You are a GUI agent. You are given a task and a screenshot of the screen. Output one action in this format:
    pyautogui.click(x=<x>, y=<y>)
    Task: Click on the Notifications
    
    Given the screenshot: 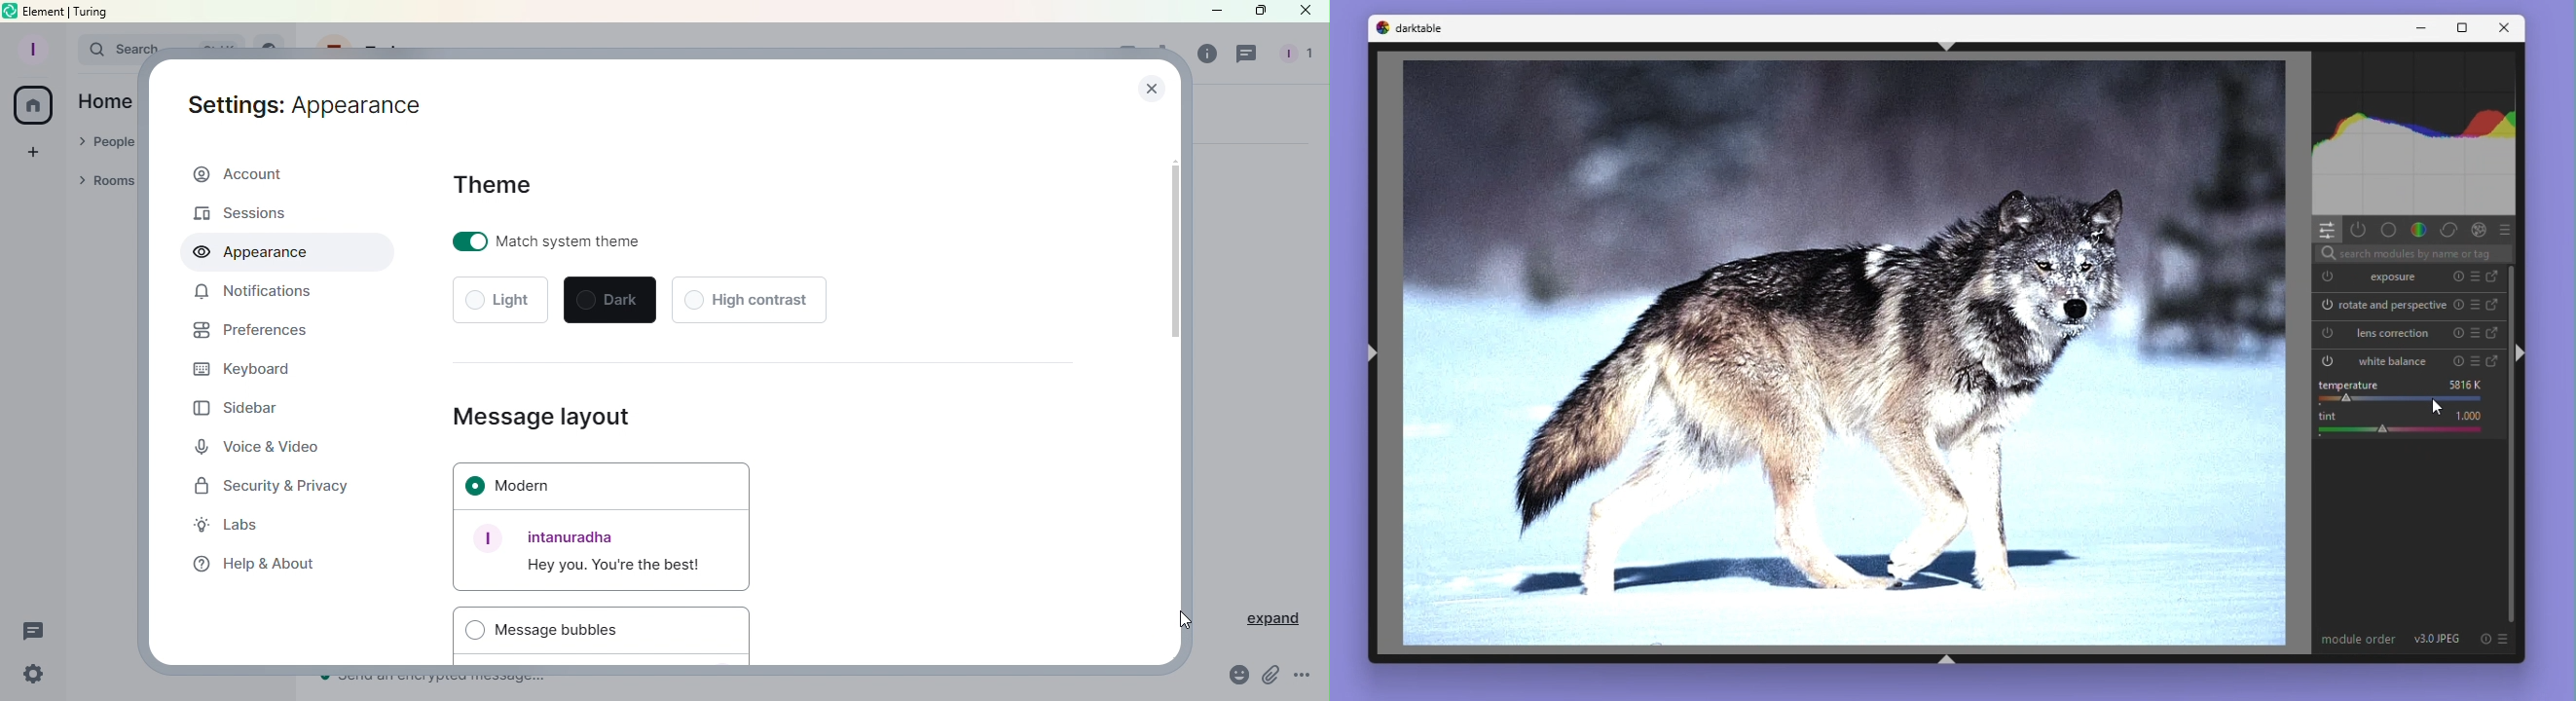 What is the action you would take?
    pyautogui.click(x=254, y=295)
    